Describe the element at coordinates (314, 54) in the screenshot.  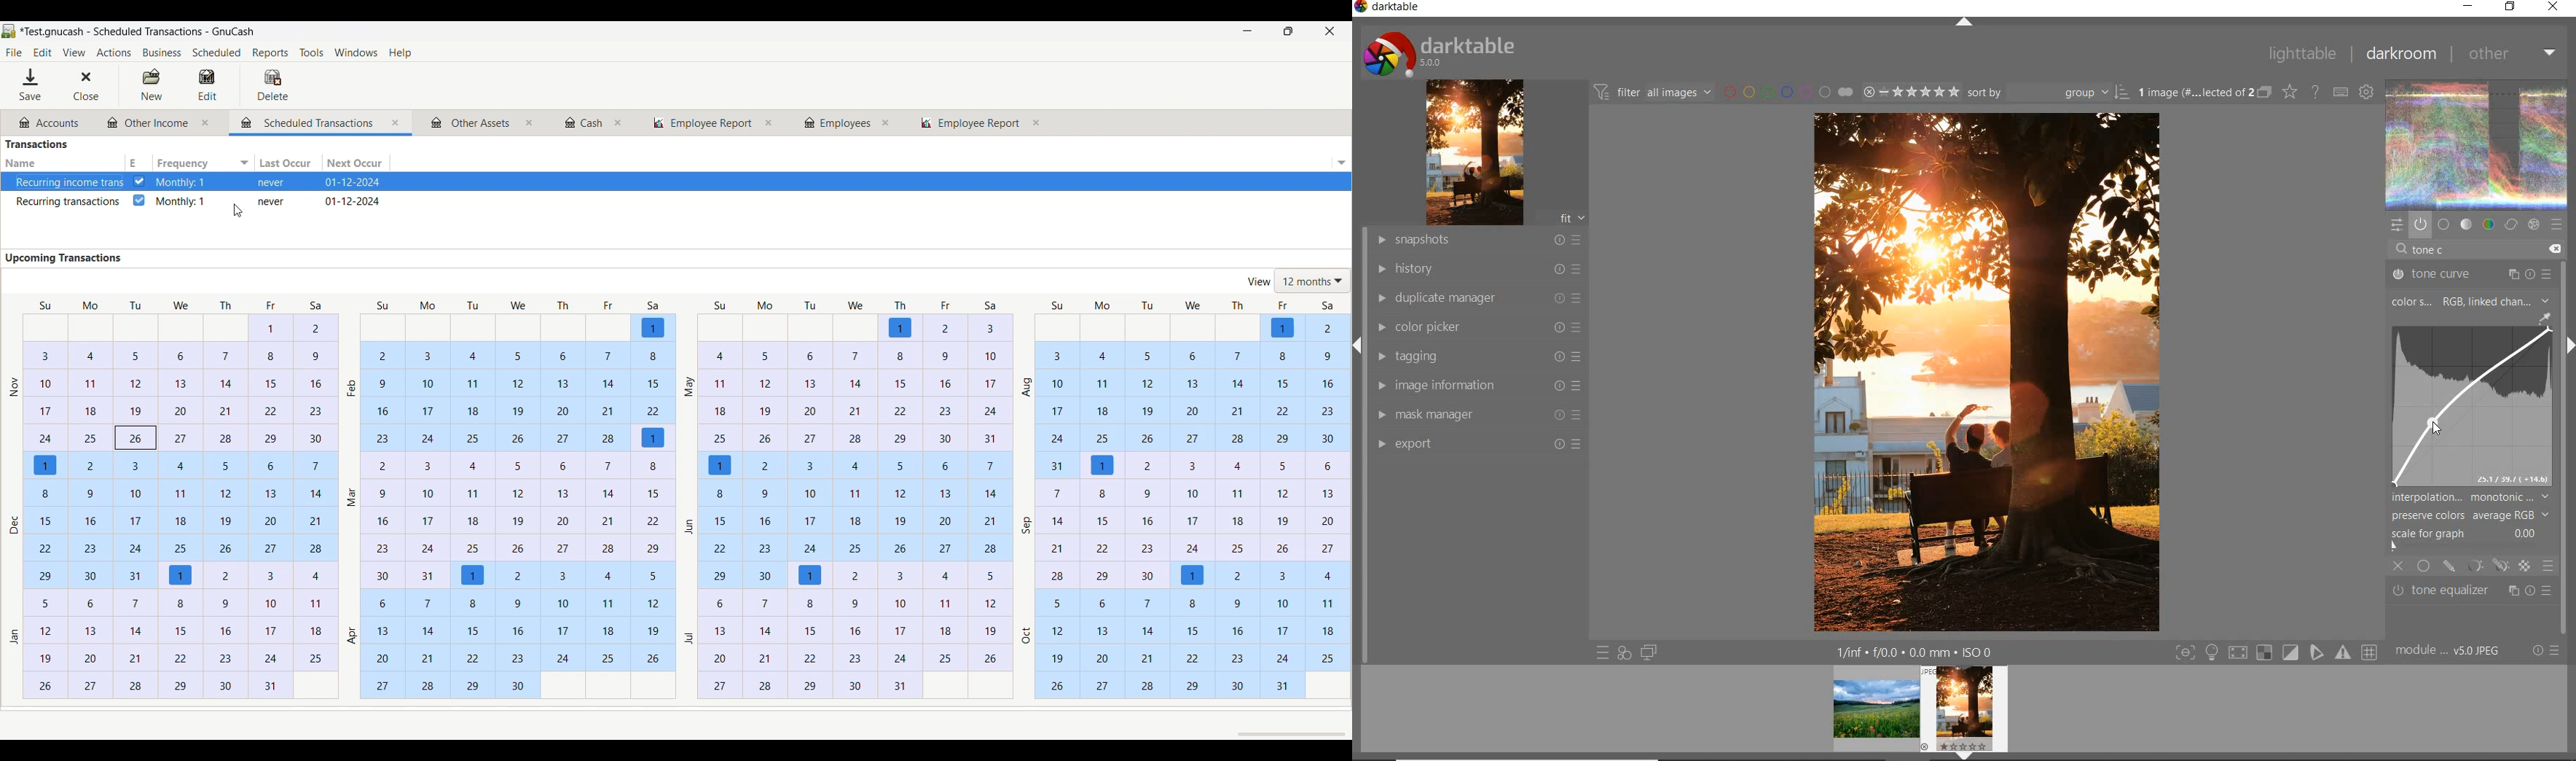
I see `Tools menu` at that location.